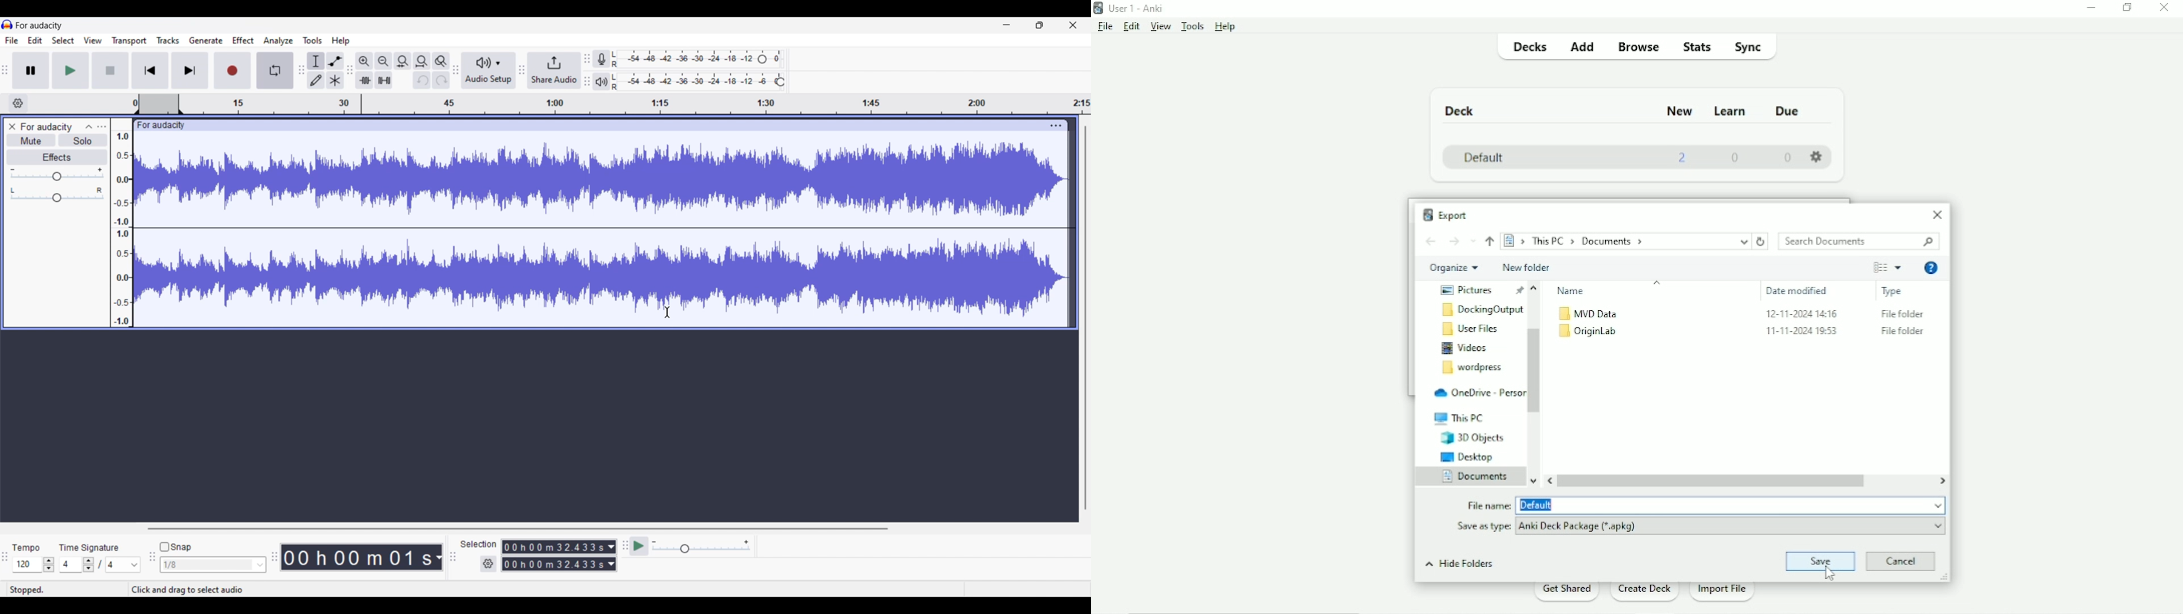  I want to click on Vertical scrollbar, so click(1535, 369).